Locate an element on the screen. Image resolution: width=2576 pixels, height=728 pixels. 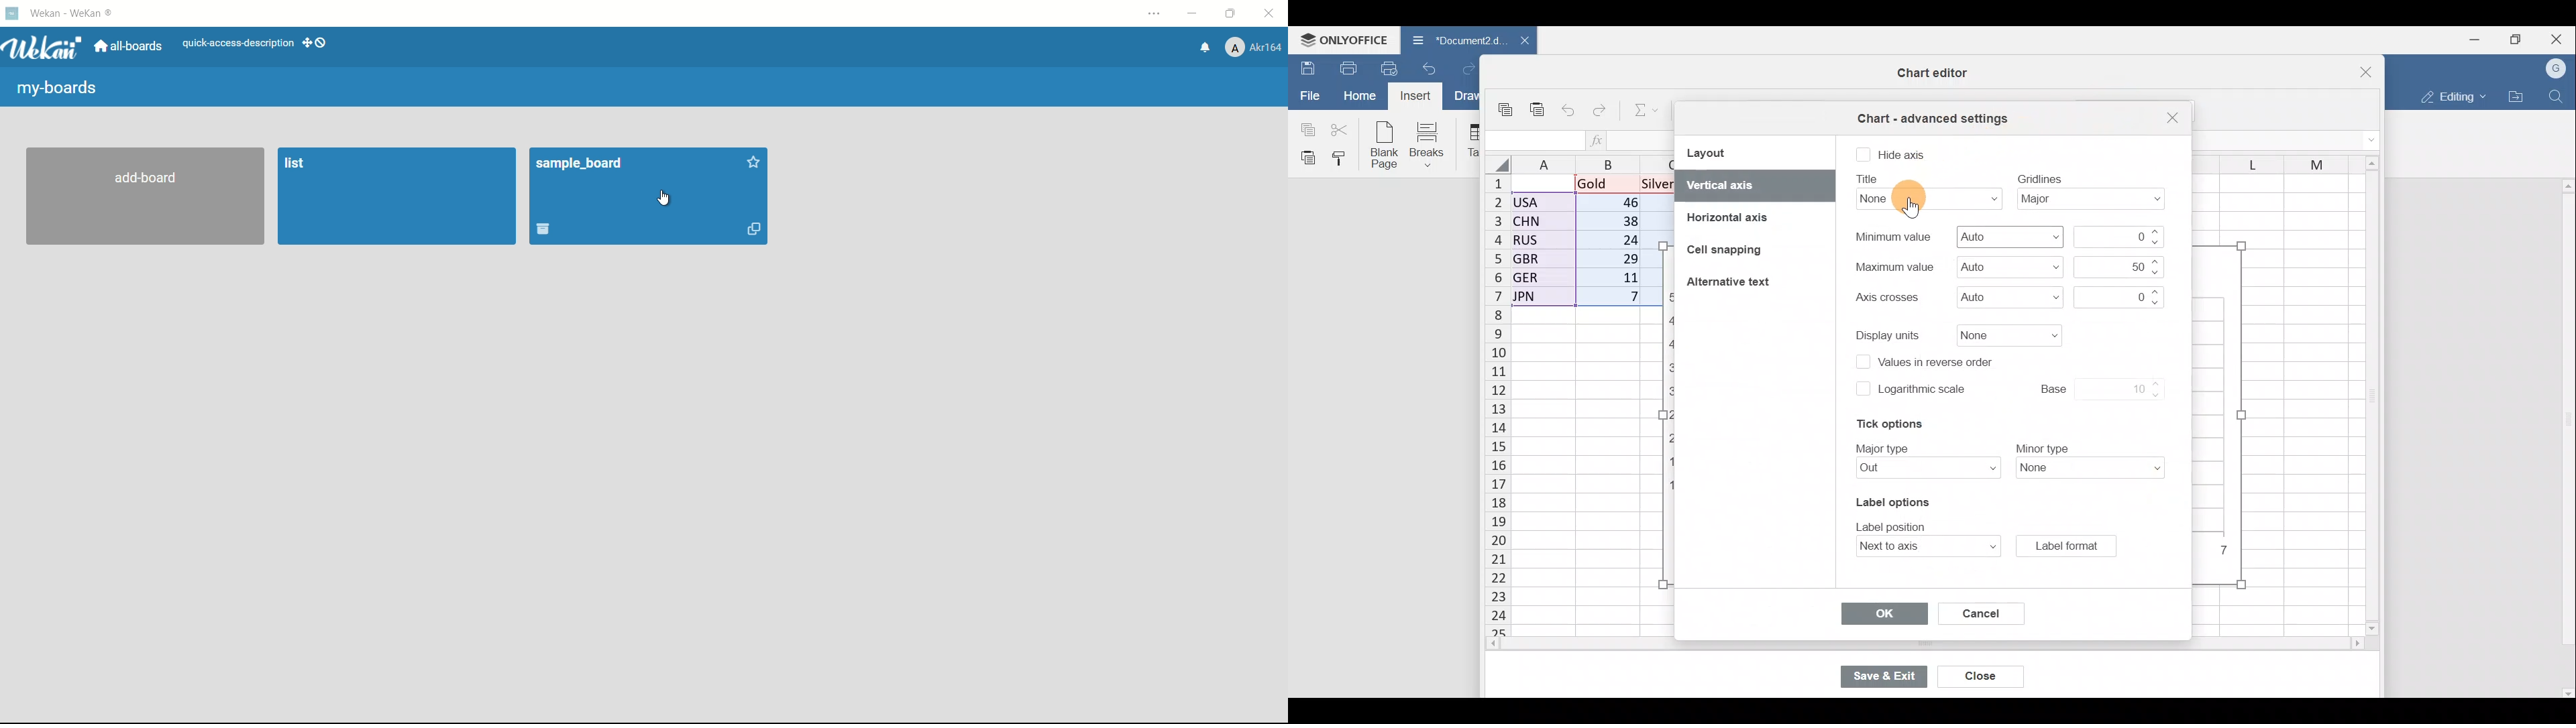
Minimize is located at coordinates (2470, 41).